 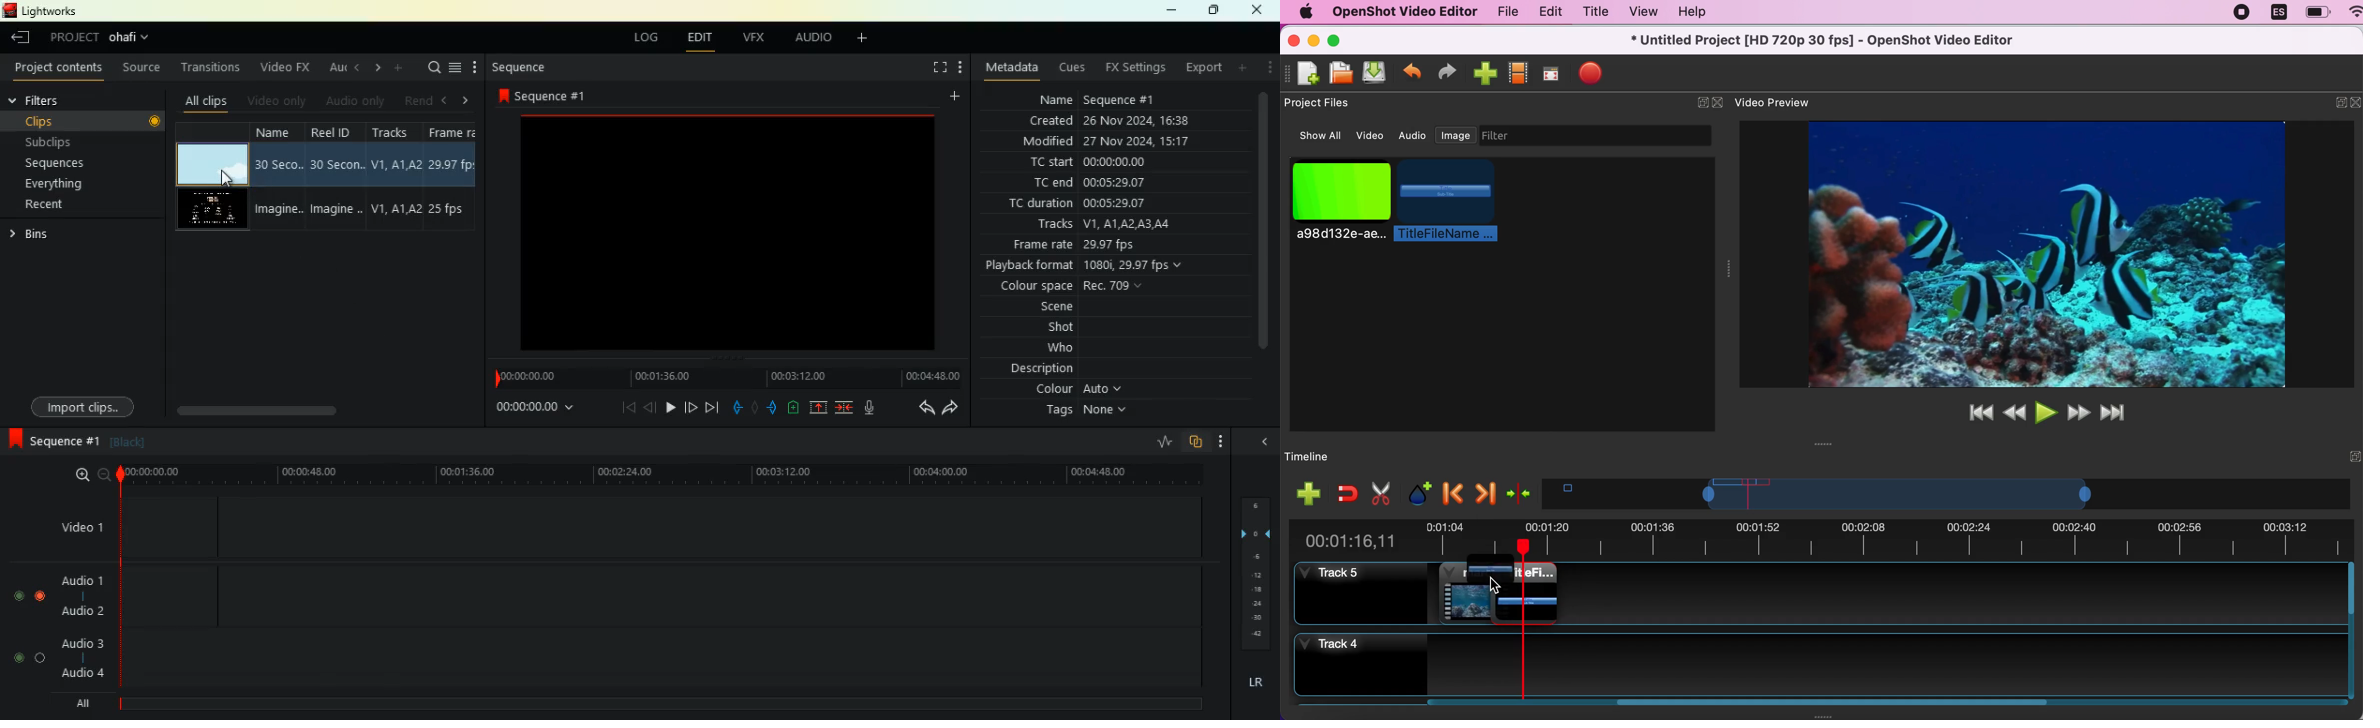 What do you see at coordinates (338, 69) in the screenshot?
I see `au` at bounding box center [338, 69].